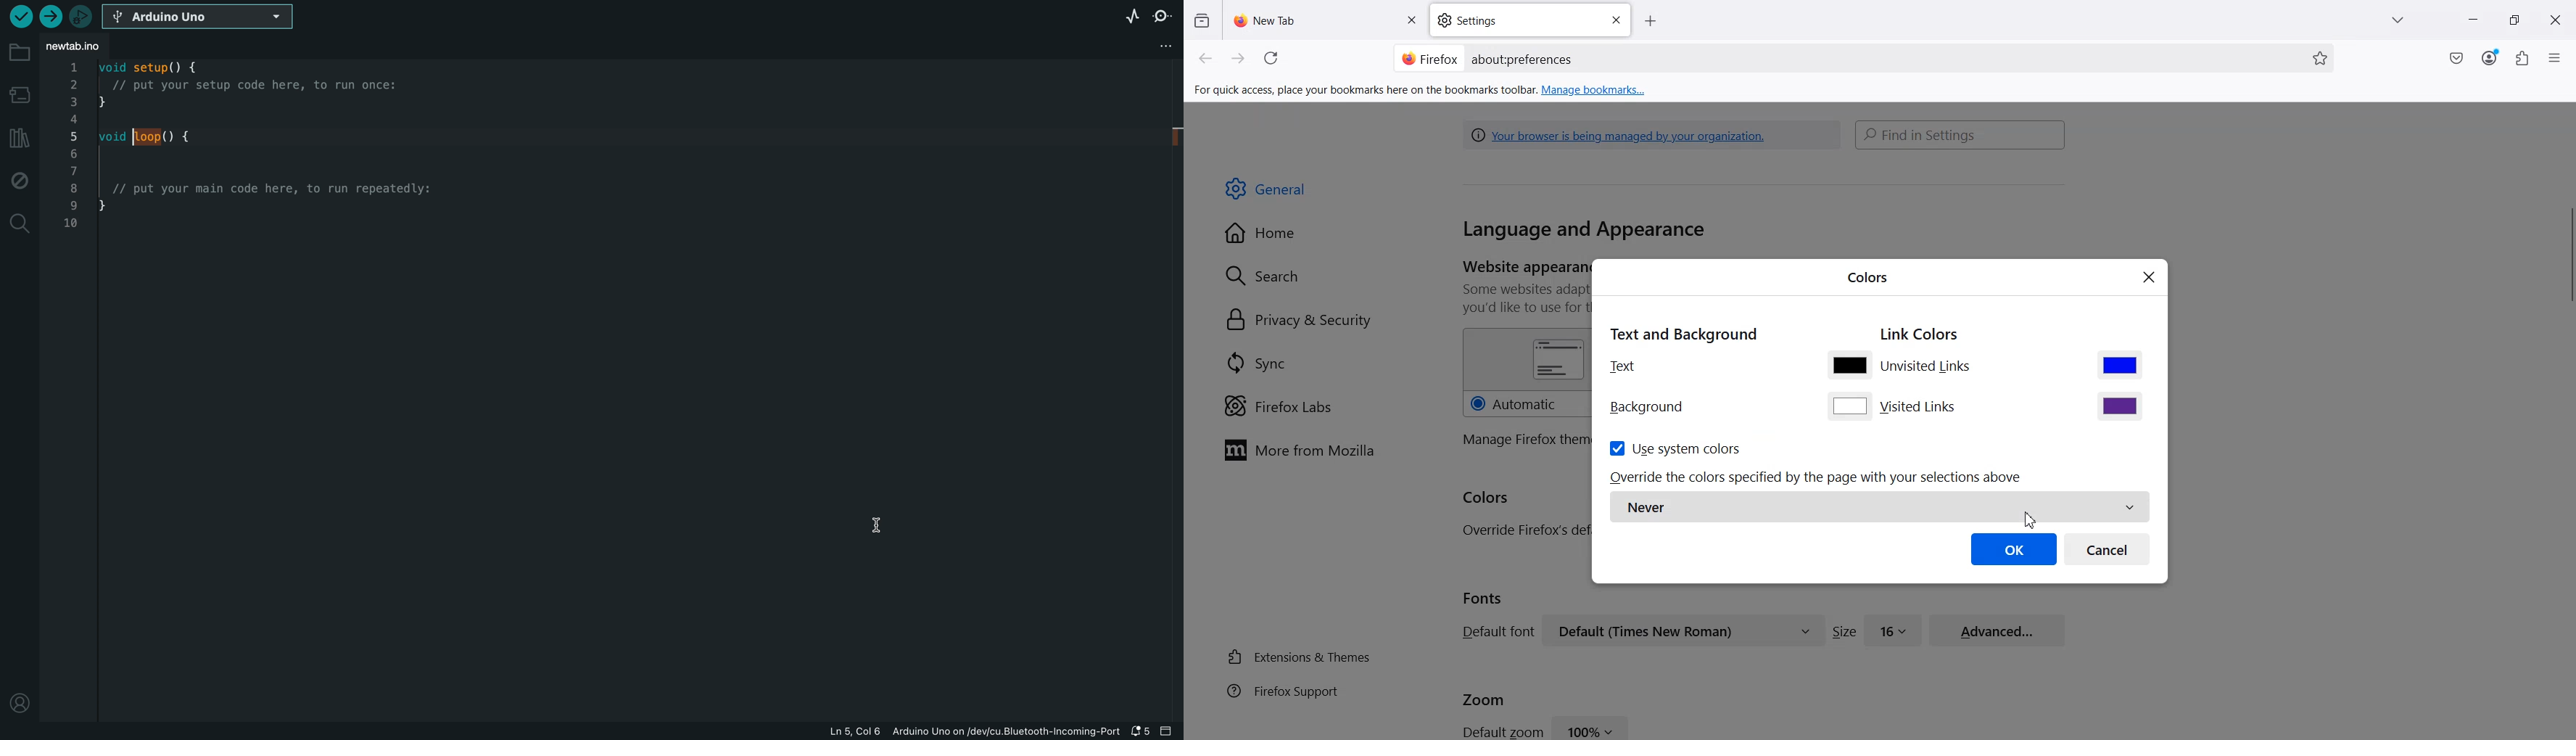 Image resolution: width=2576 pixels, height=756 pixels. What do you see at coordinates (1495, 631) in the screenshot?
I see `Default font` at bounding box center [1495, 631].